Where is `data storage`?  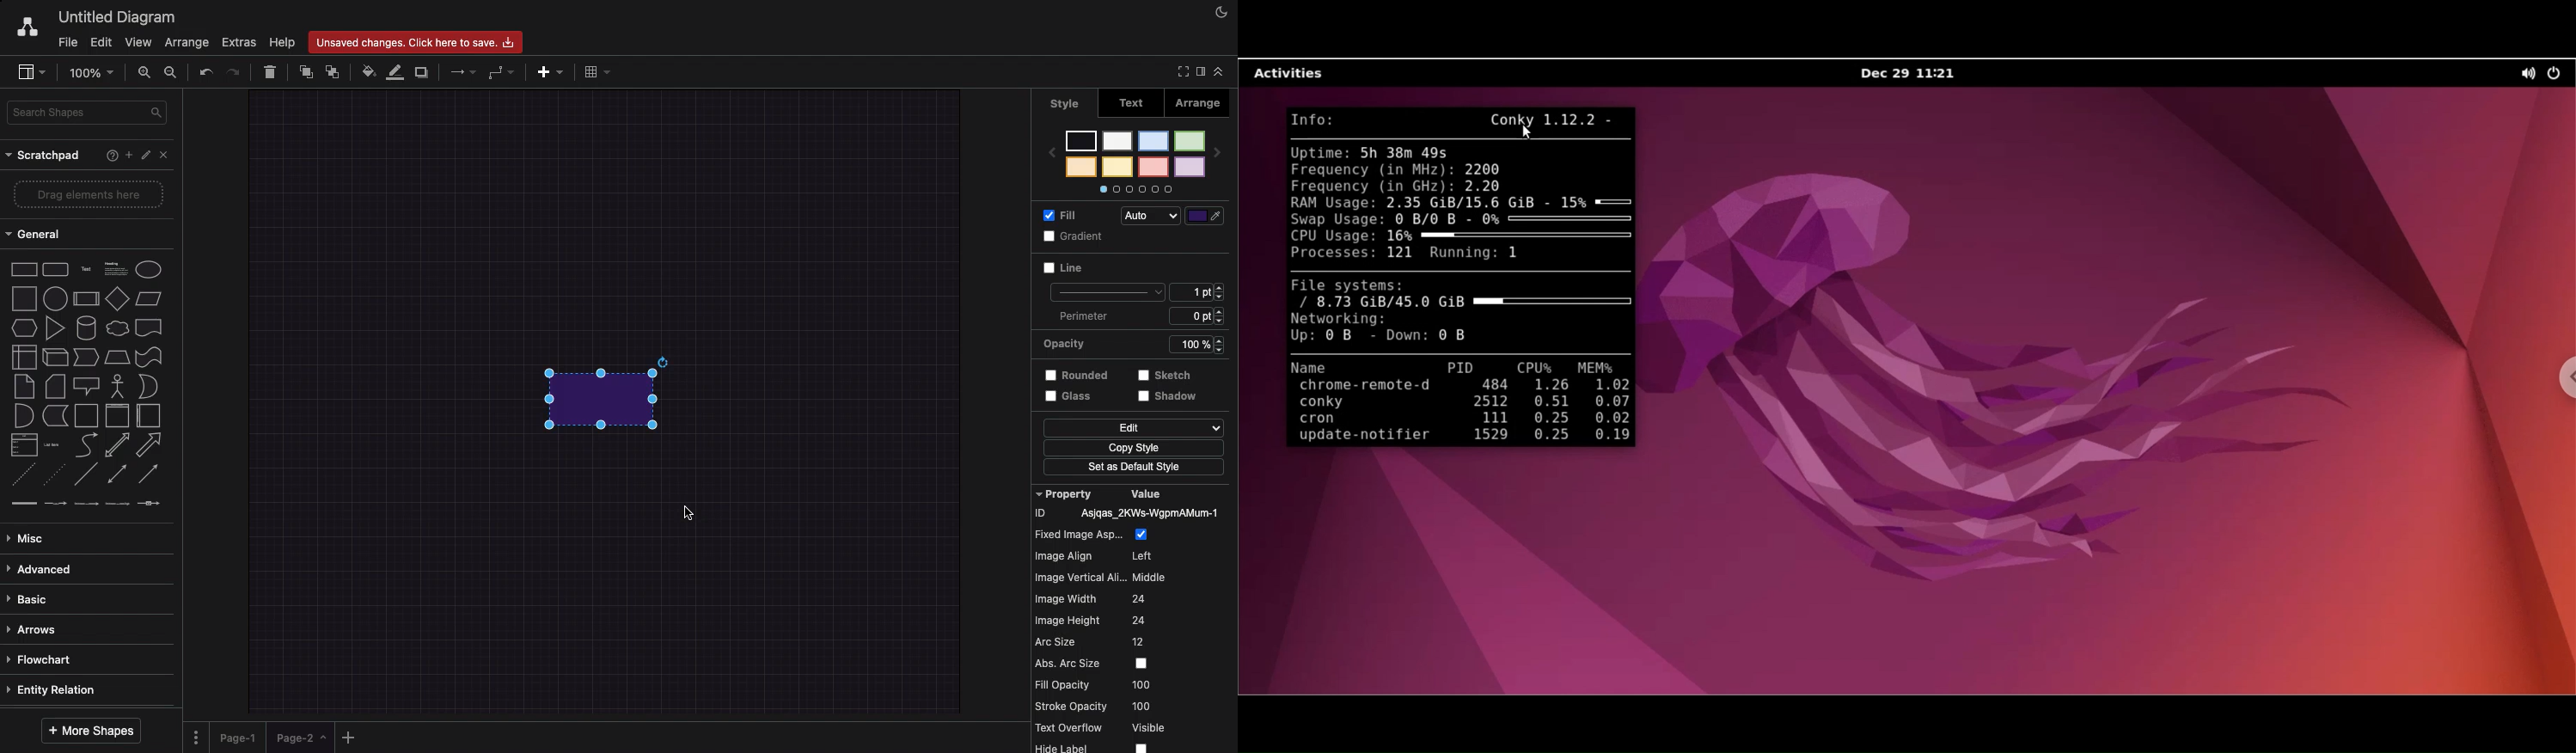 data storage is located at coordinates (54, 415).